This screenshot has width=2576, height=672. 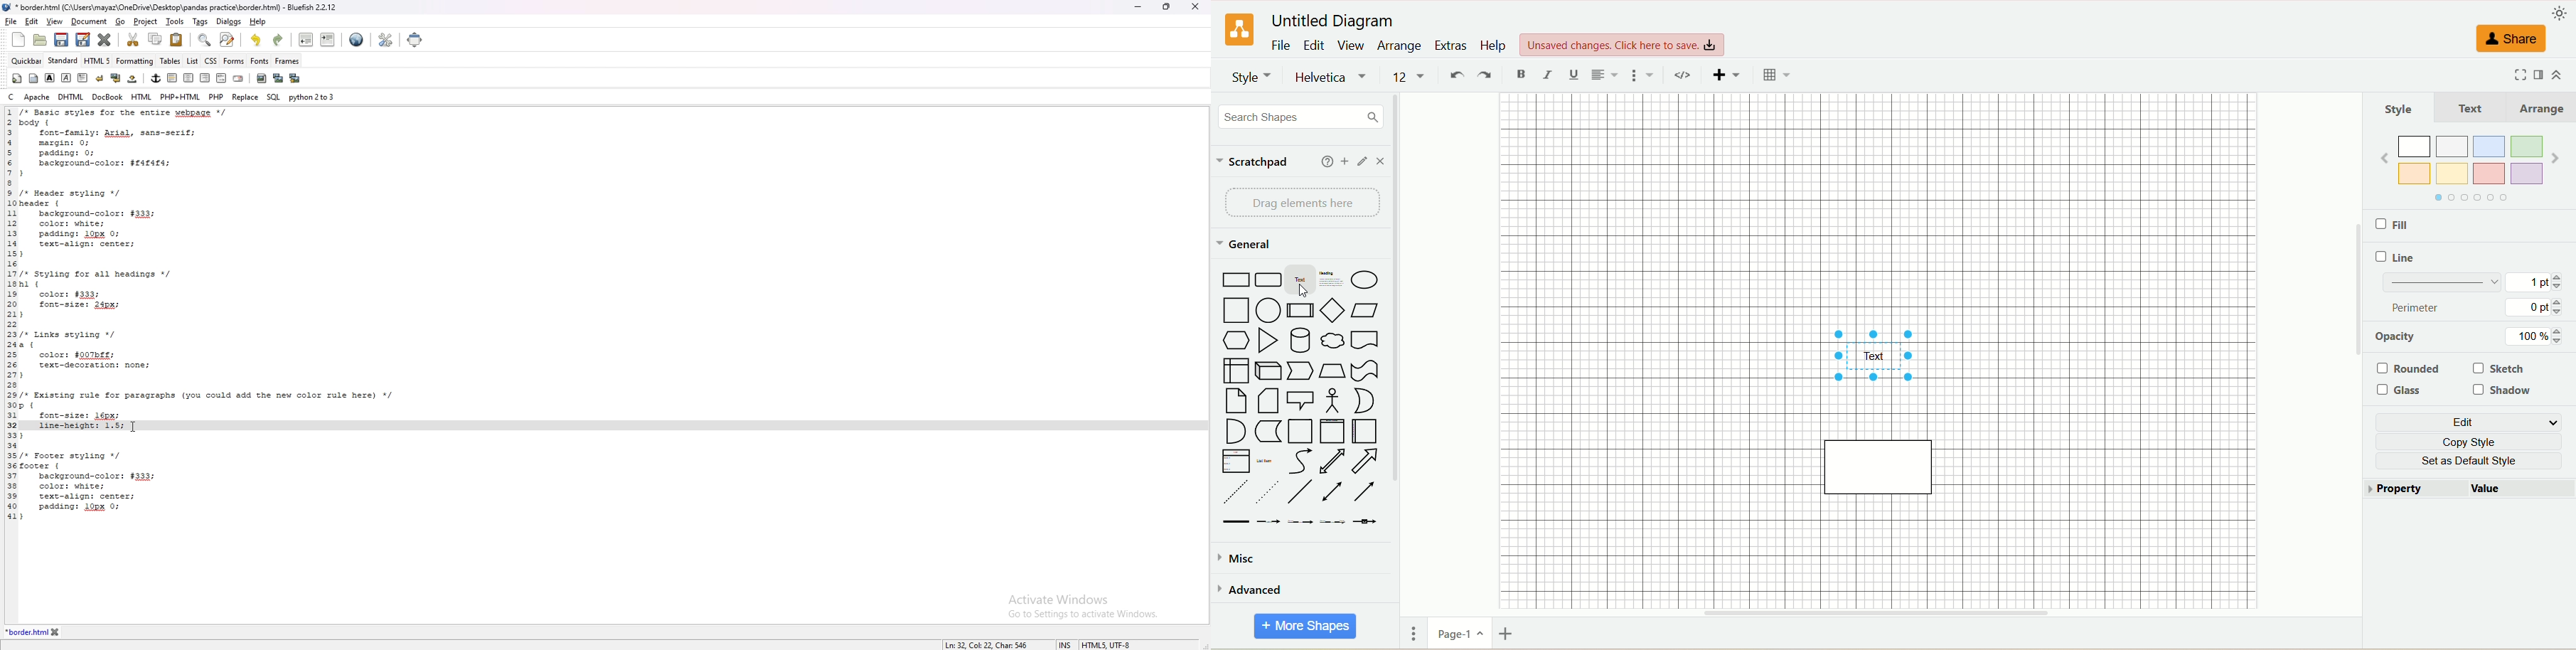 What do you see at coordinates (327, 40) in the screenshot?
I see `indent` at bounding box center [327, 40].